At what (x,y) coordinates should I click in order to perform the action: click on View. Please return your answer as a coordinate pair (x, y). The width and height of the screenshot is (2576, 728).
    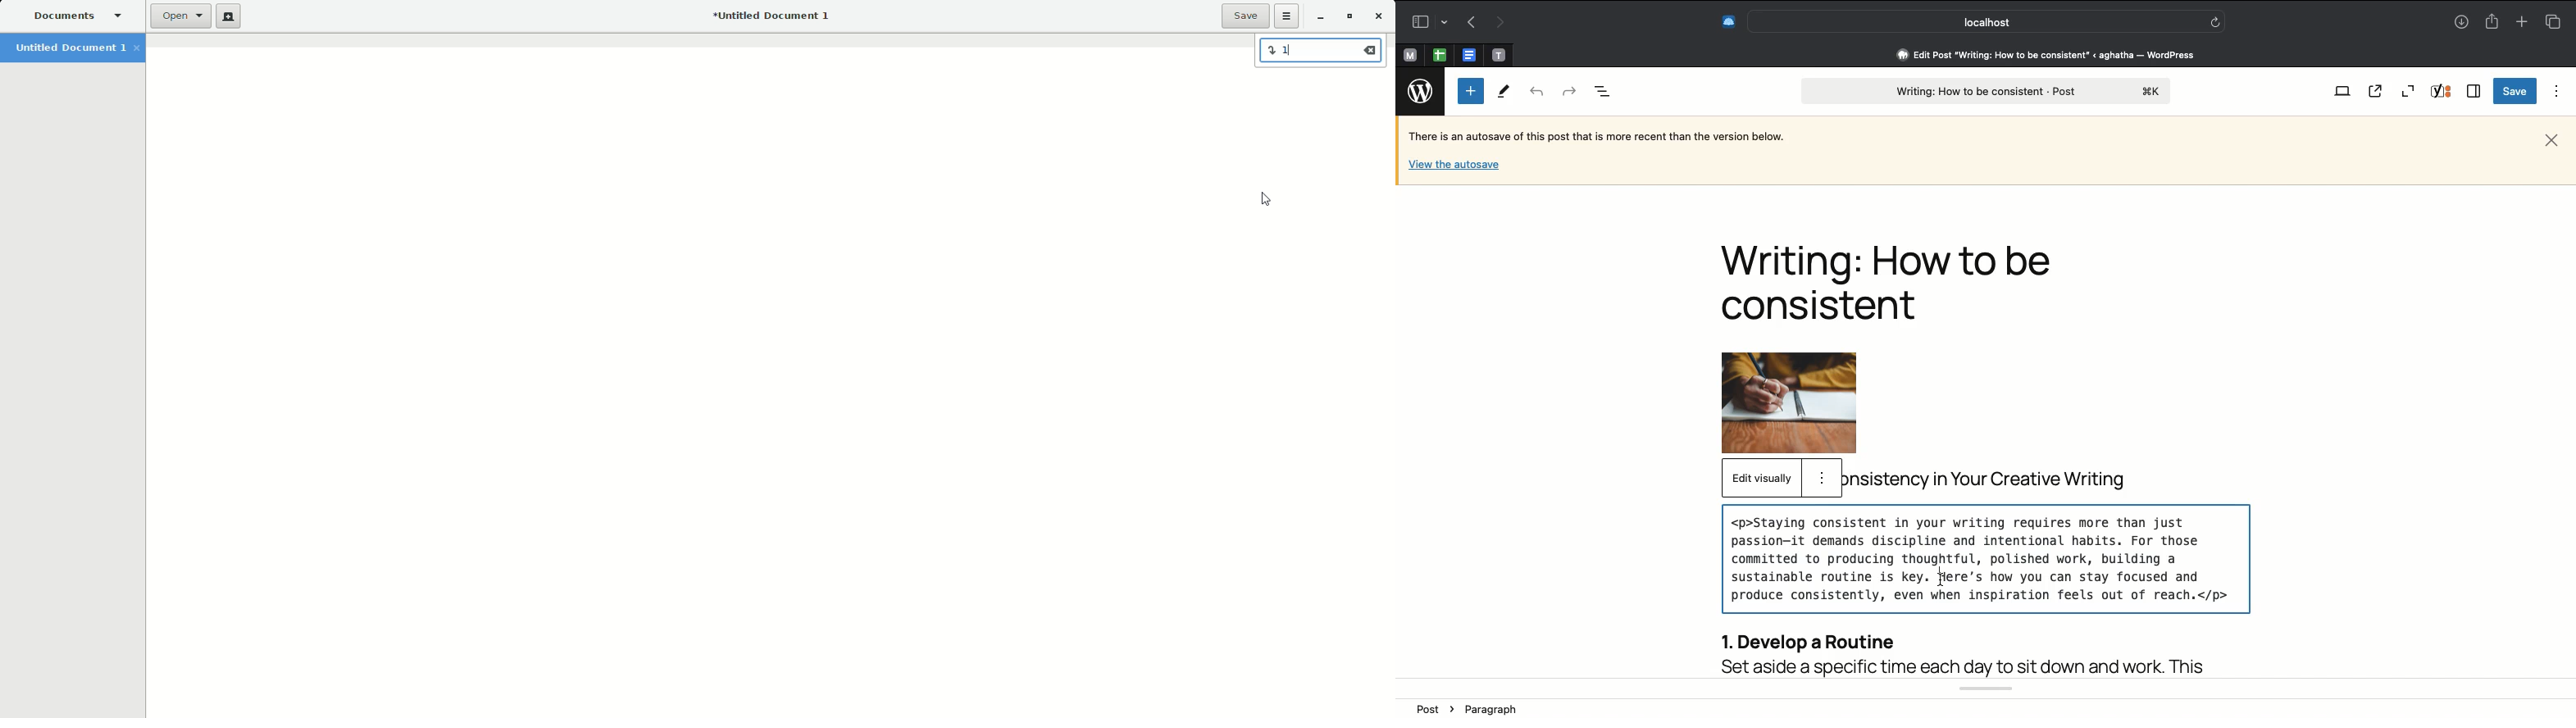
    Looking at the image, I should click on (2342, 93).